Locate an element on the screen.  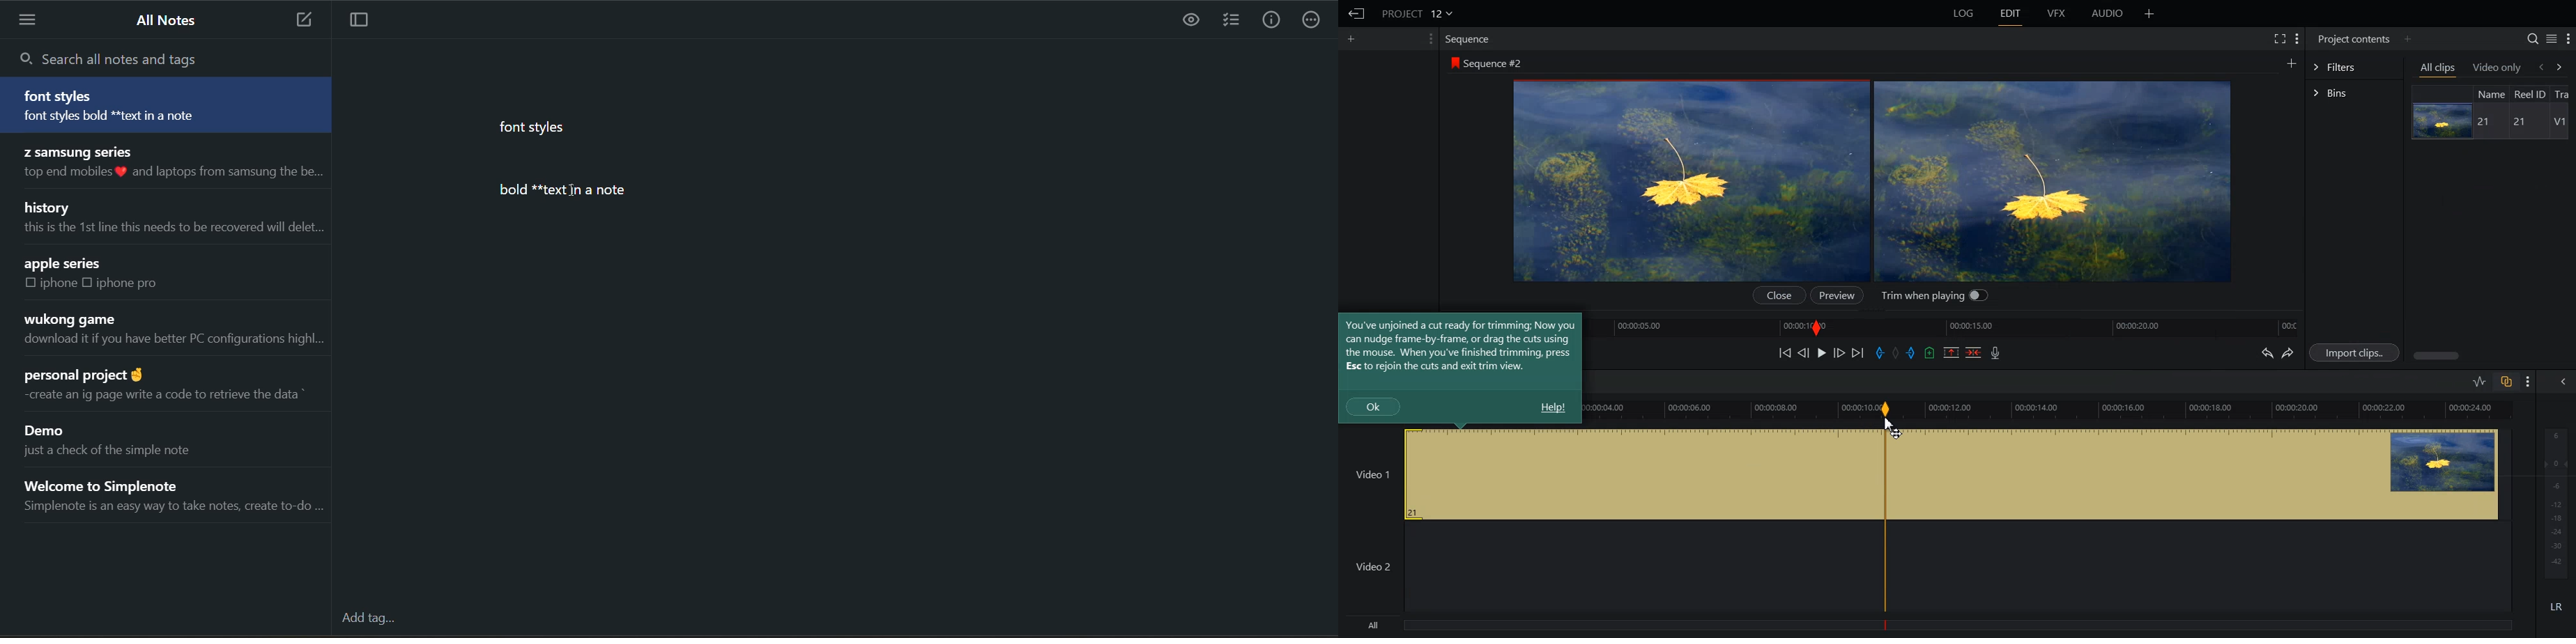
bold **text in a note is located at coordinates (574, 189).